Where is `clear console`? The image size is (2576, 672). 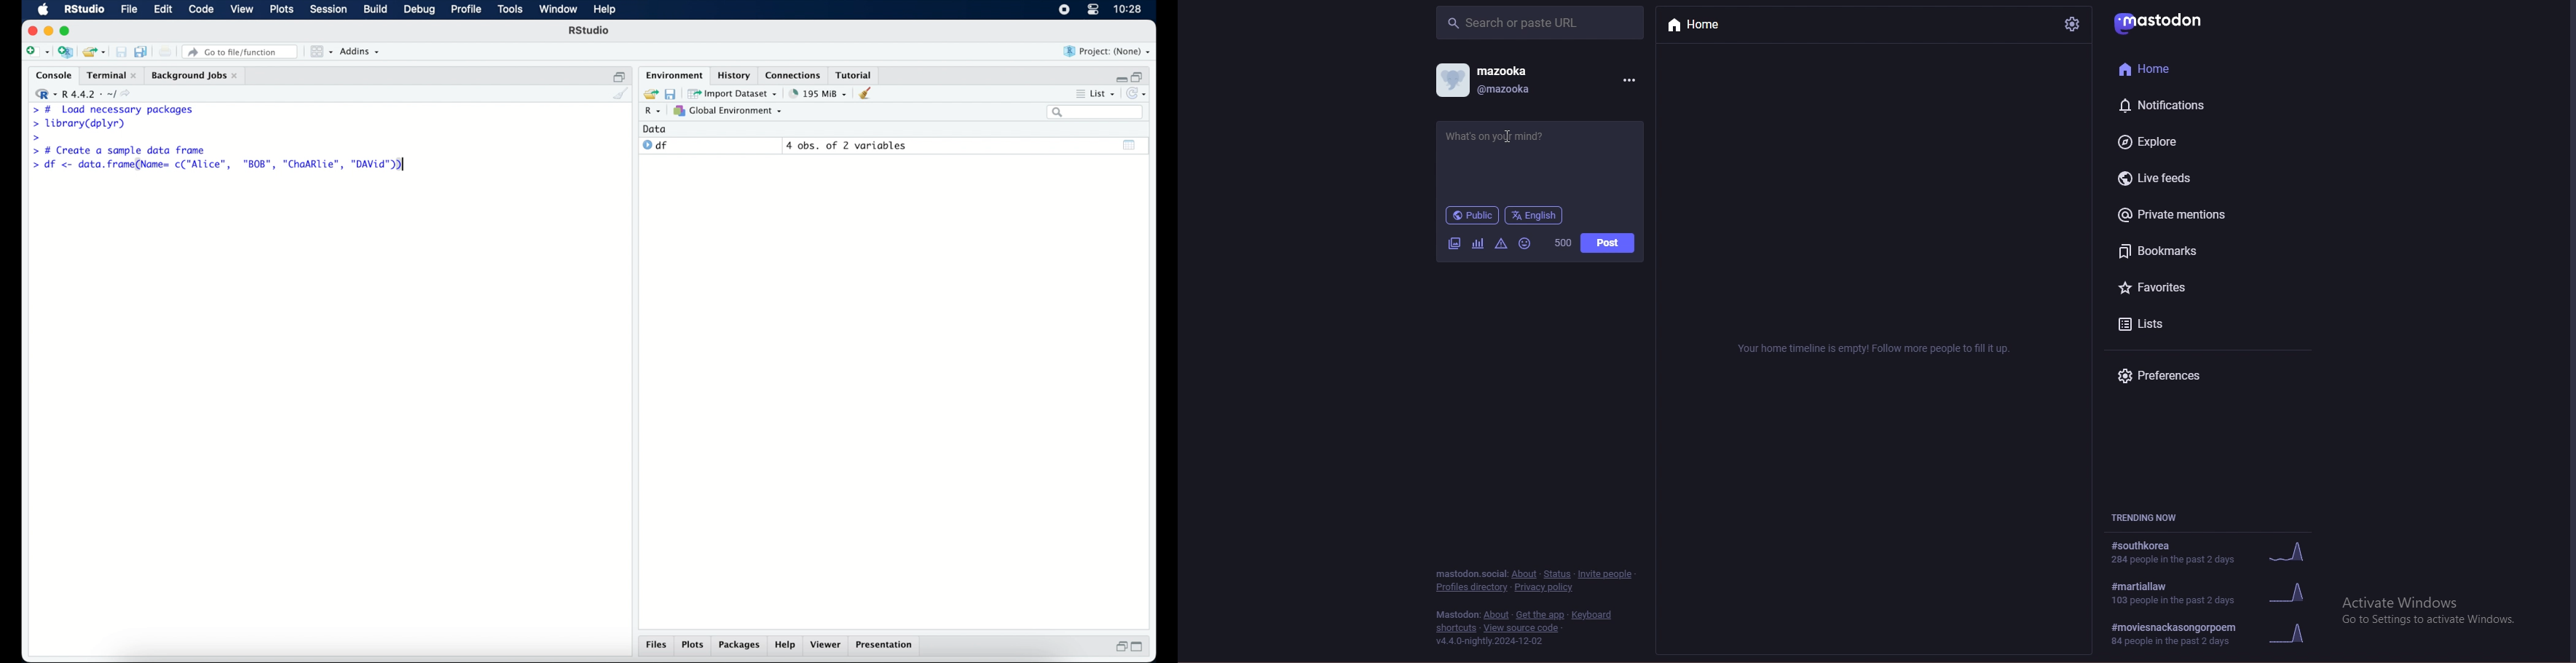
clear console is located at coordinates (620, 95).